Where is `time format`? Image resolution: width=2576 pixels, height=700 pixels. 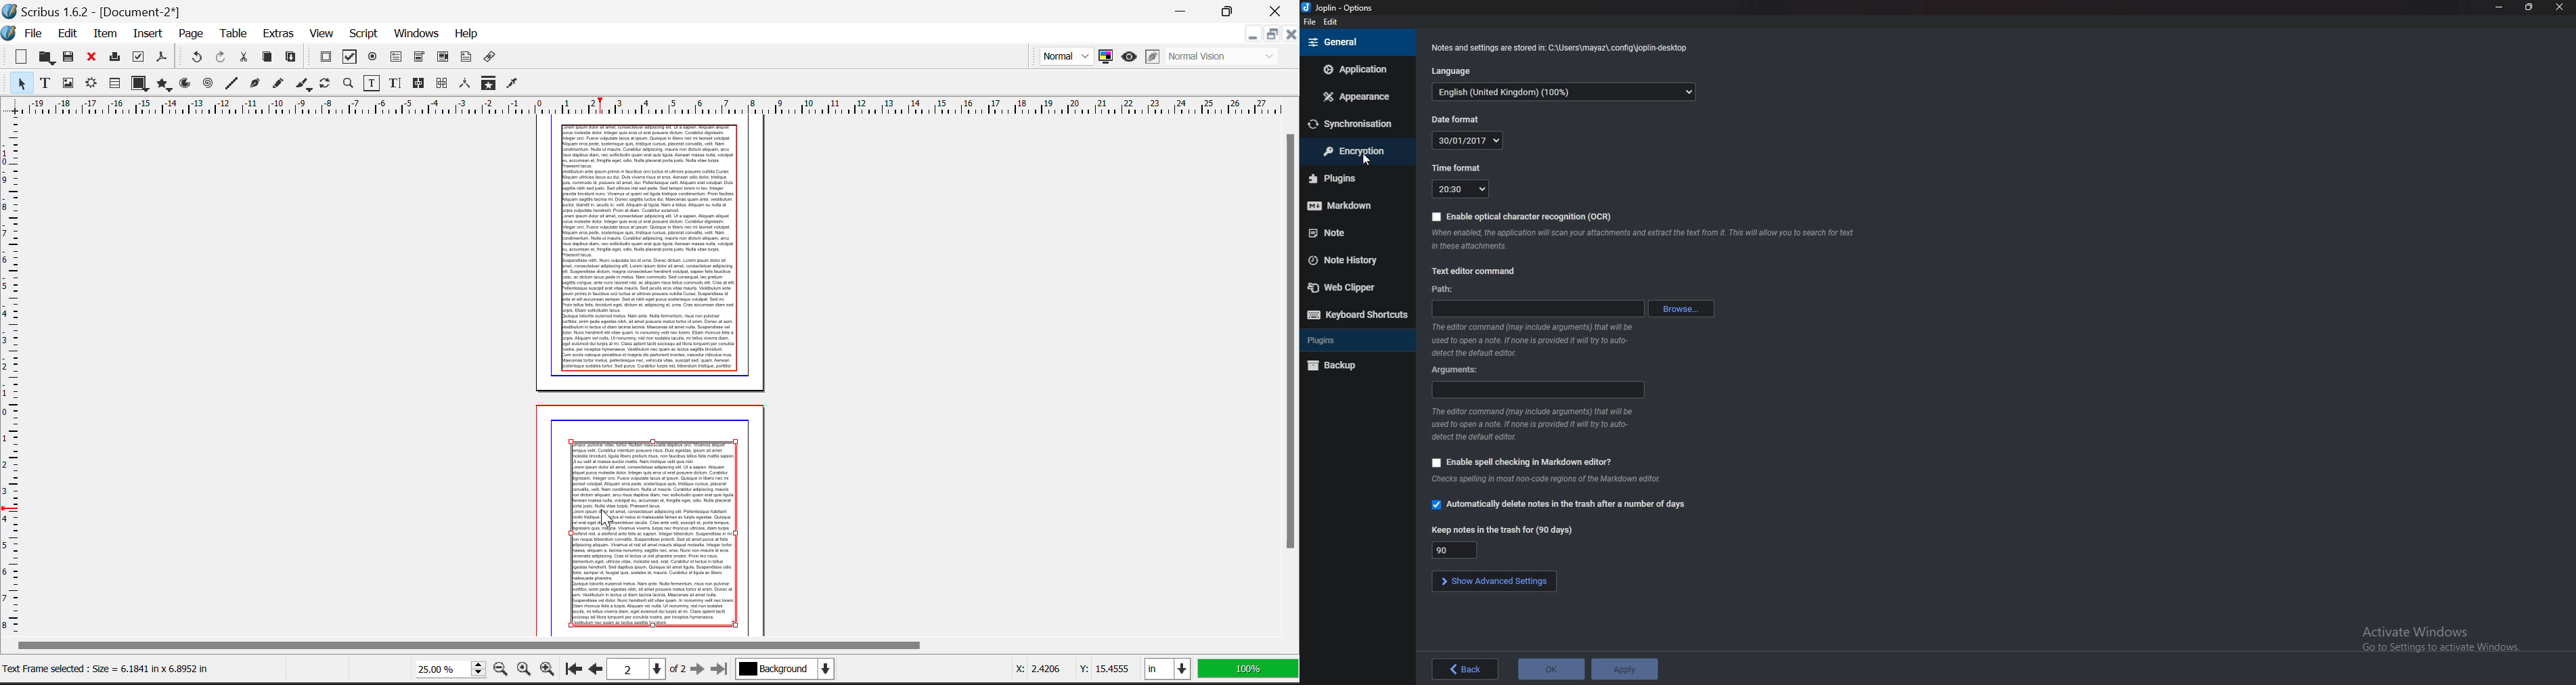 time format is located at coordinates (1461, 189).